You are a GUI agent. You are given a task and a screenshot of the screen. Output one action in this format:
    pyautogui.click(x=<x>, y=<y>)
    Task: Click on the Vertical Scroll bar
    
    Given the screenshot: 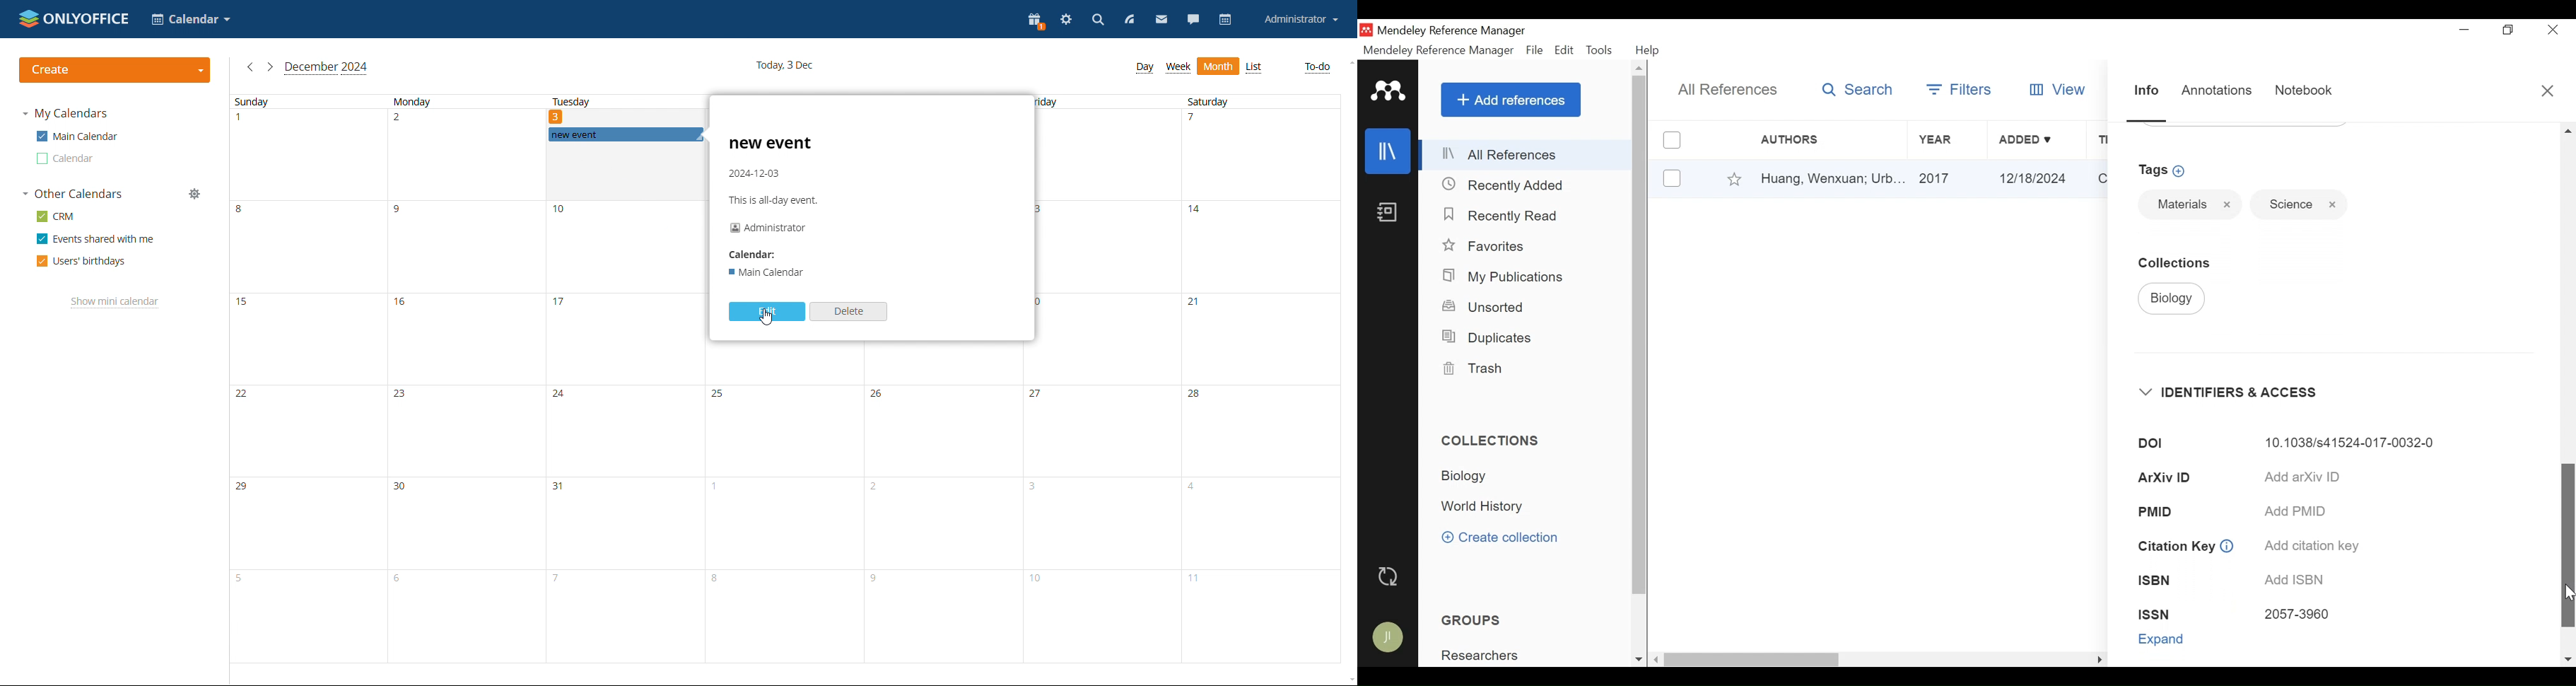 What is the action you would take?
    pyautogui.click(x=1640, y=336)
    